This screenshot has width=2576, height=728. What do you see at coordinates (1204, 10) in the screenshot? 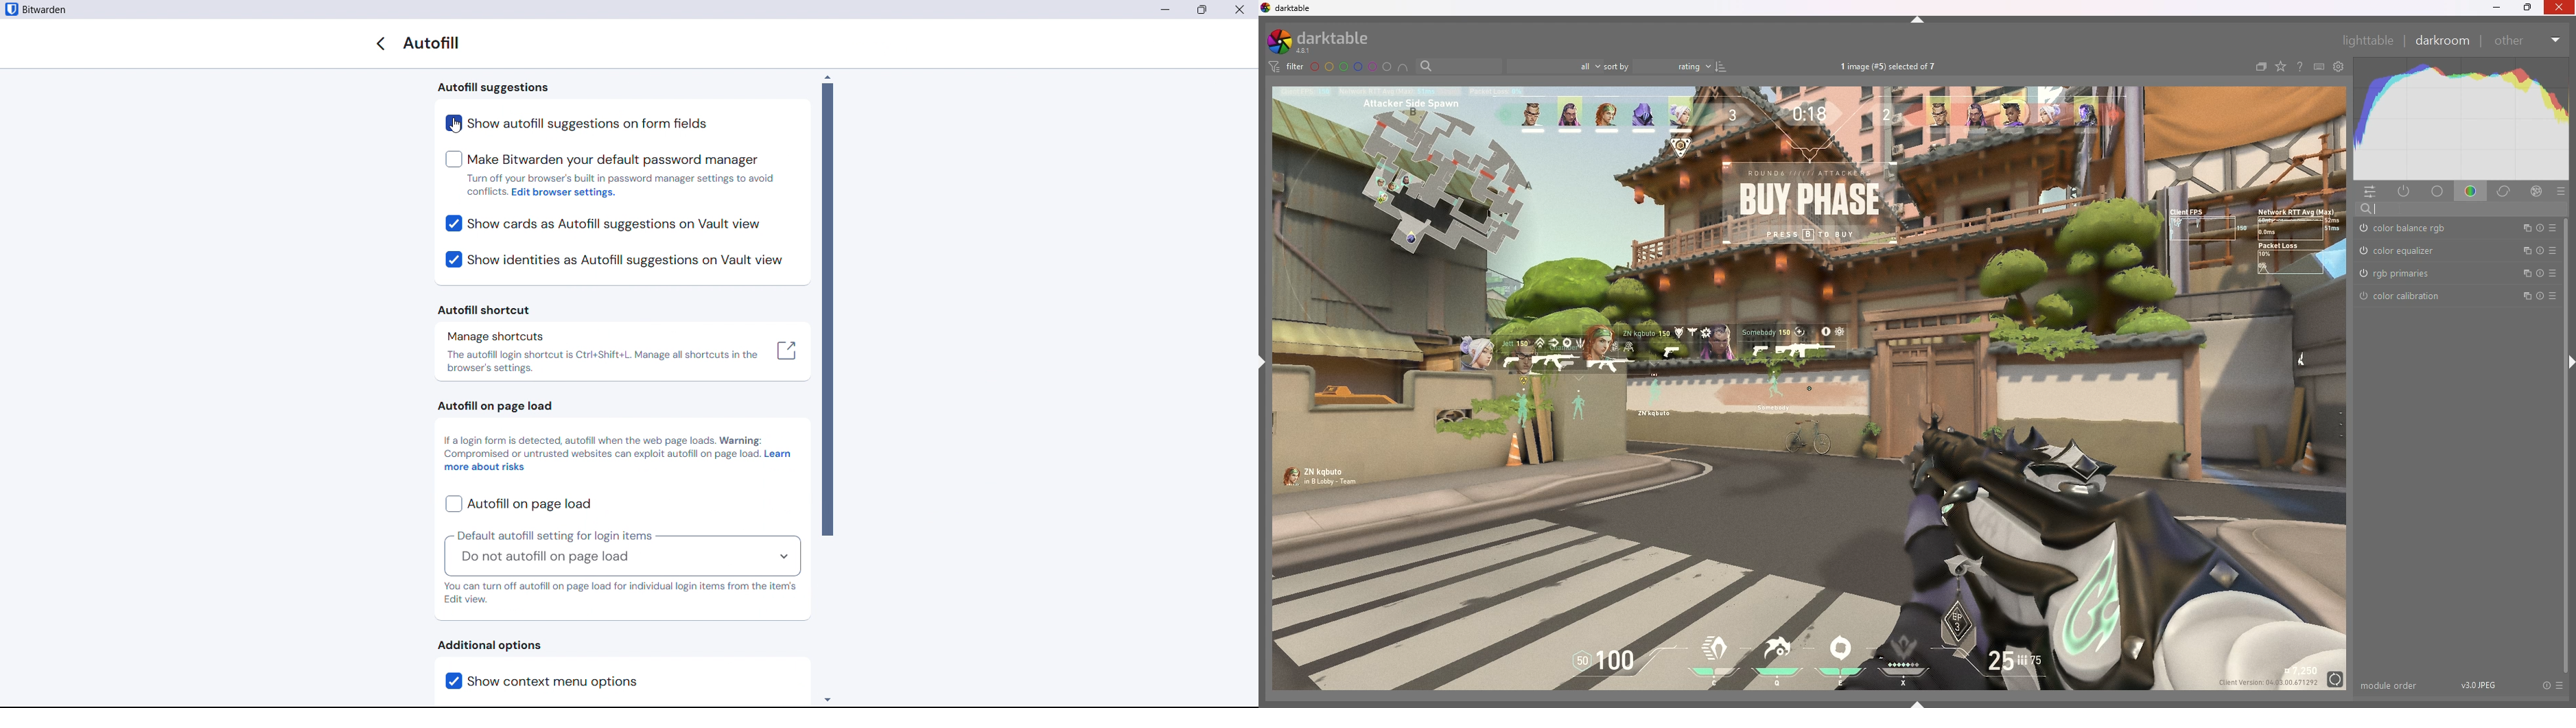
I see `Maximise ` at bounding box center [1204, 10].